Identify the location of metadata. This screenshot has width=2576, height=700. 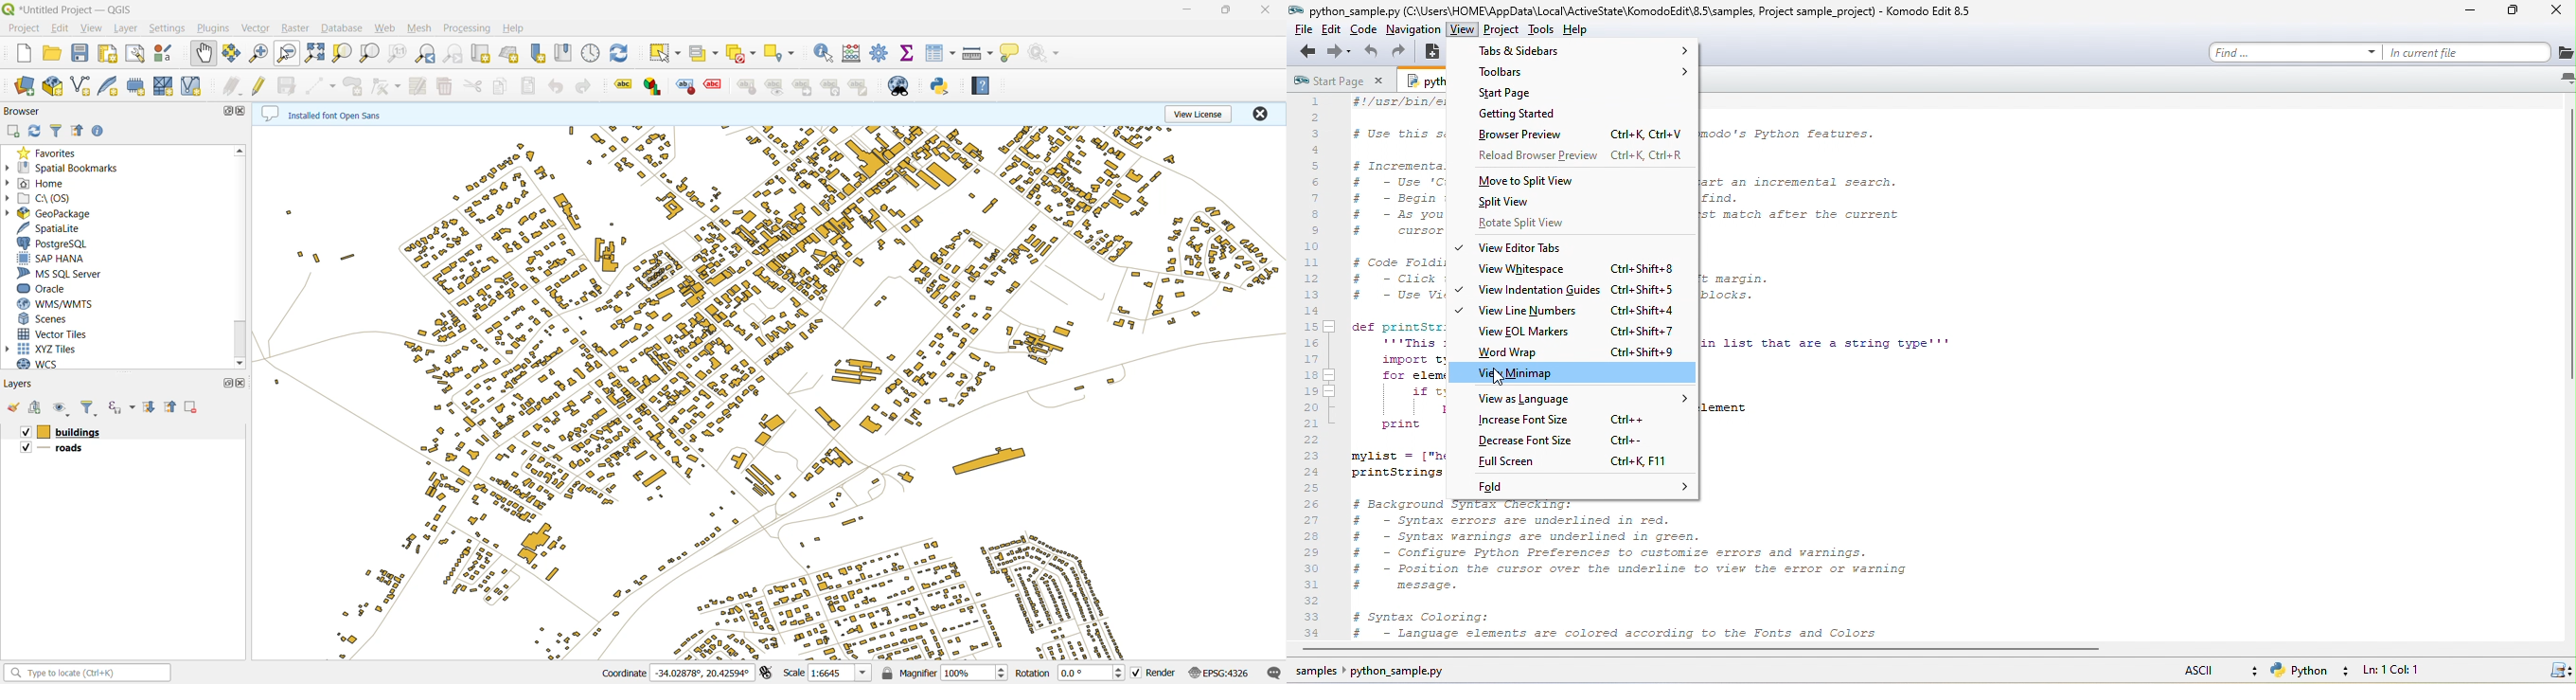
(322, 113).